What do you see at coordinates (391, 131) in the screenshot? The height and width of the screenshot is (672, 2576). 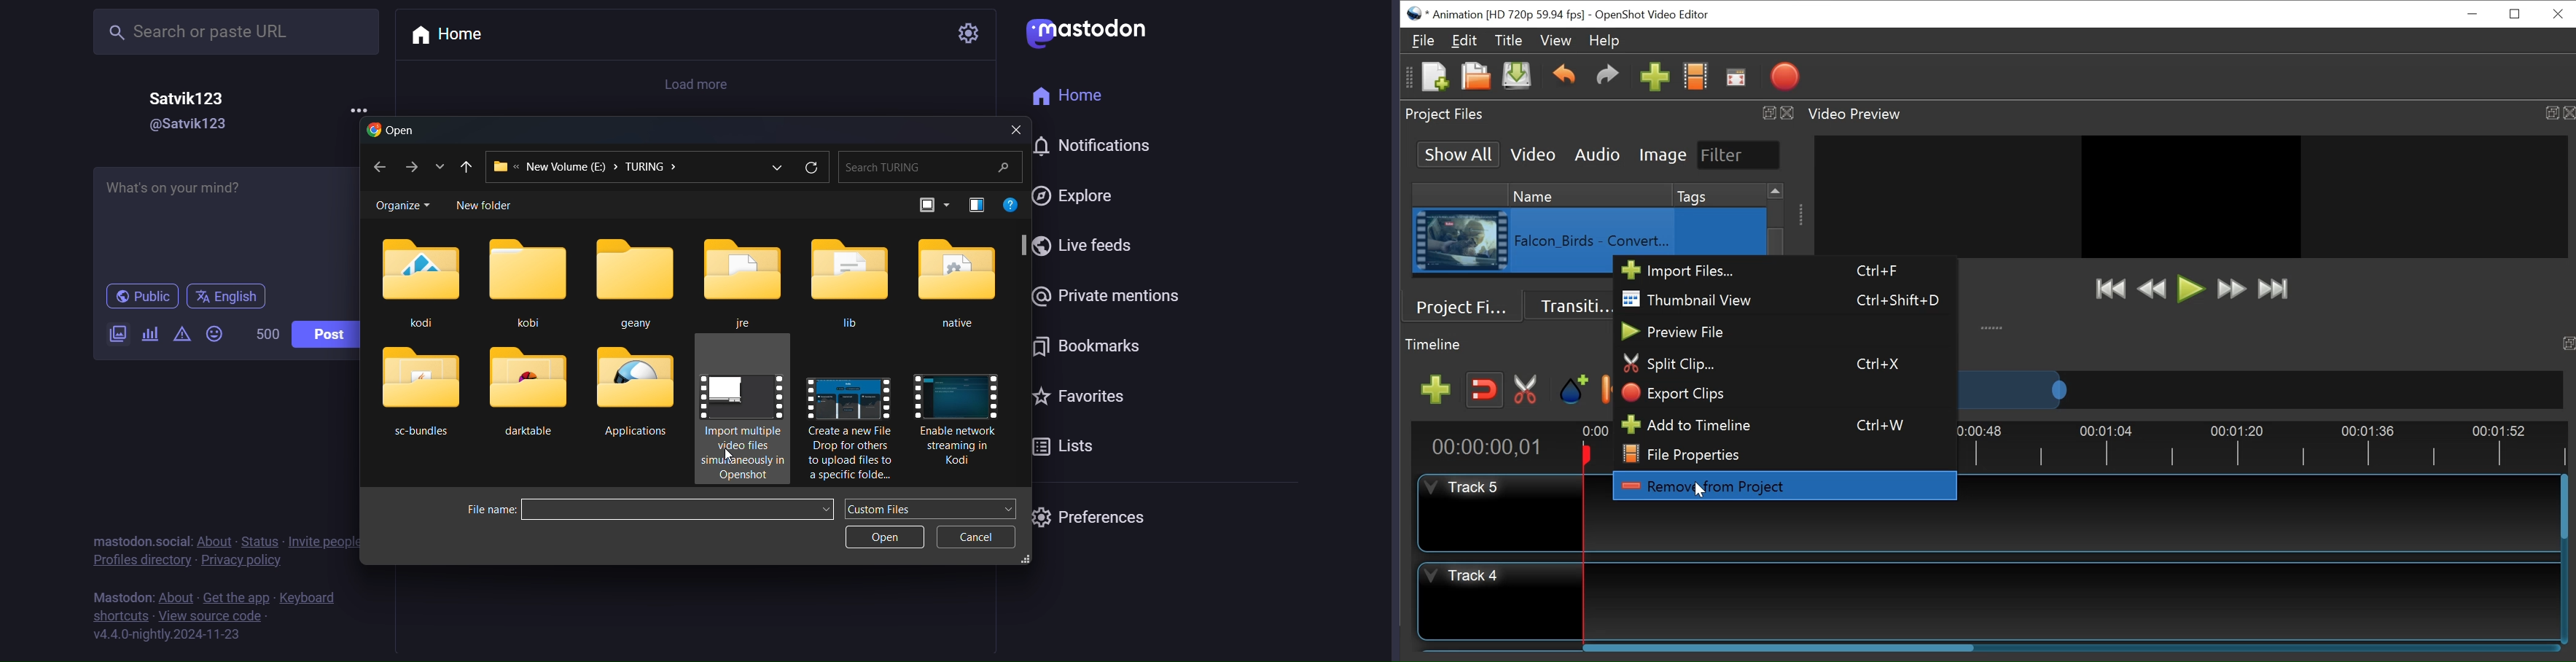 I see `open` at bounding box center [391, 131].